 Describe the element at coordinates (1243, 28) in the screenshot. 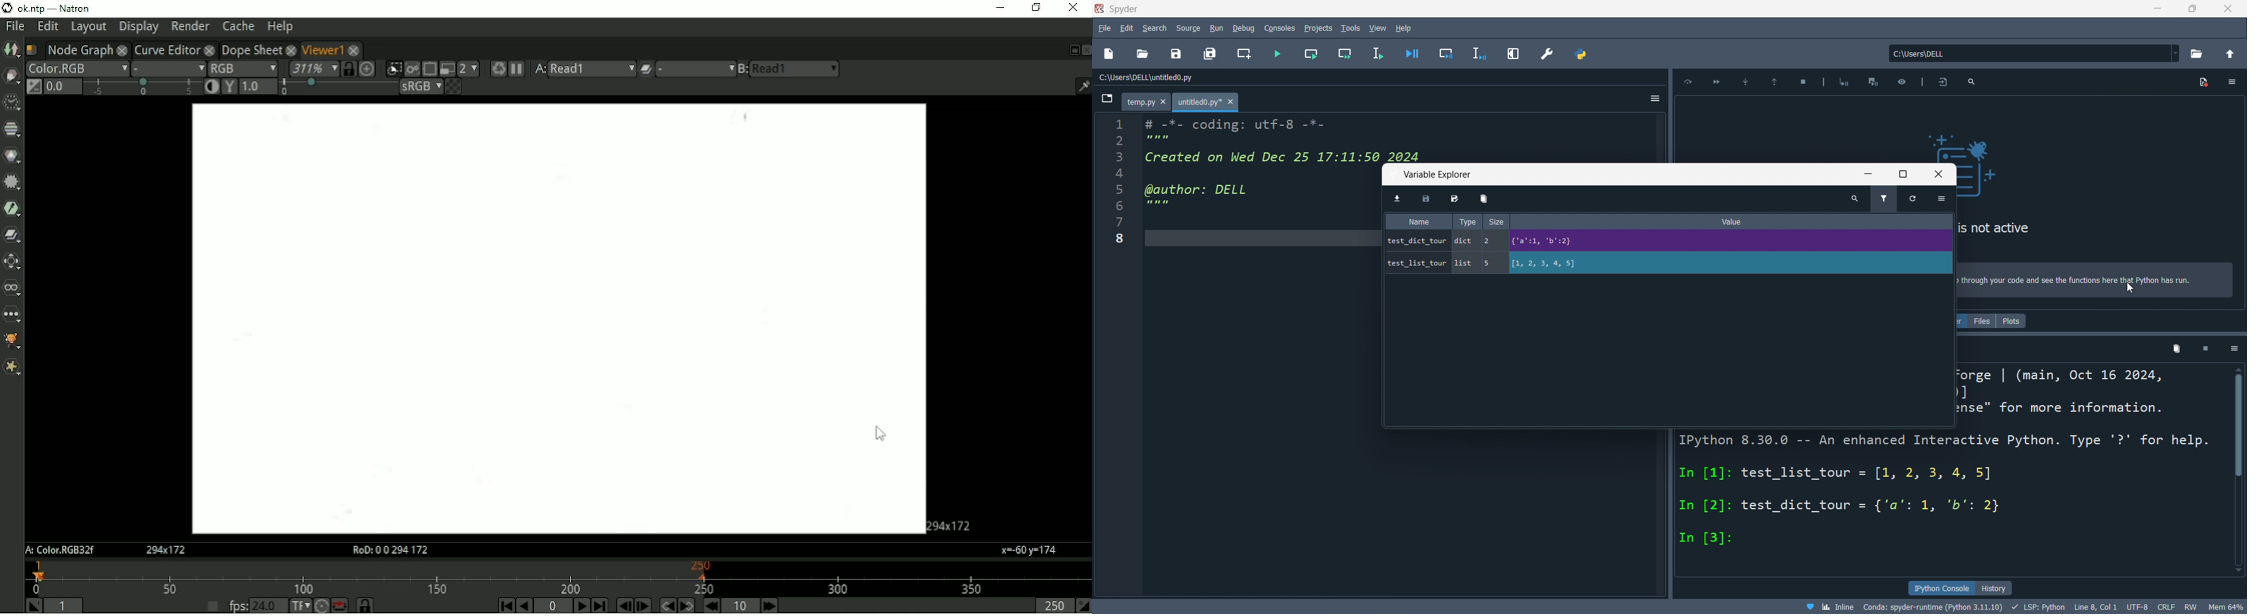

I see `debug` at that location.